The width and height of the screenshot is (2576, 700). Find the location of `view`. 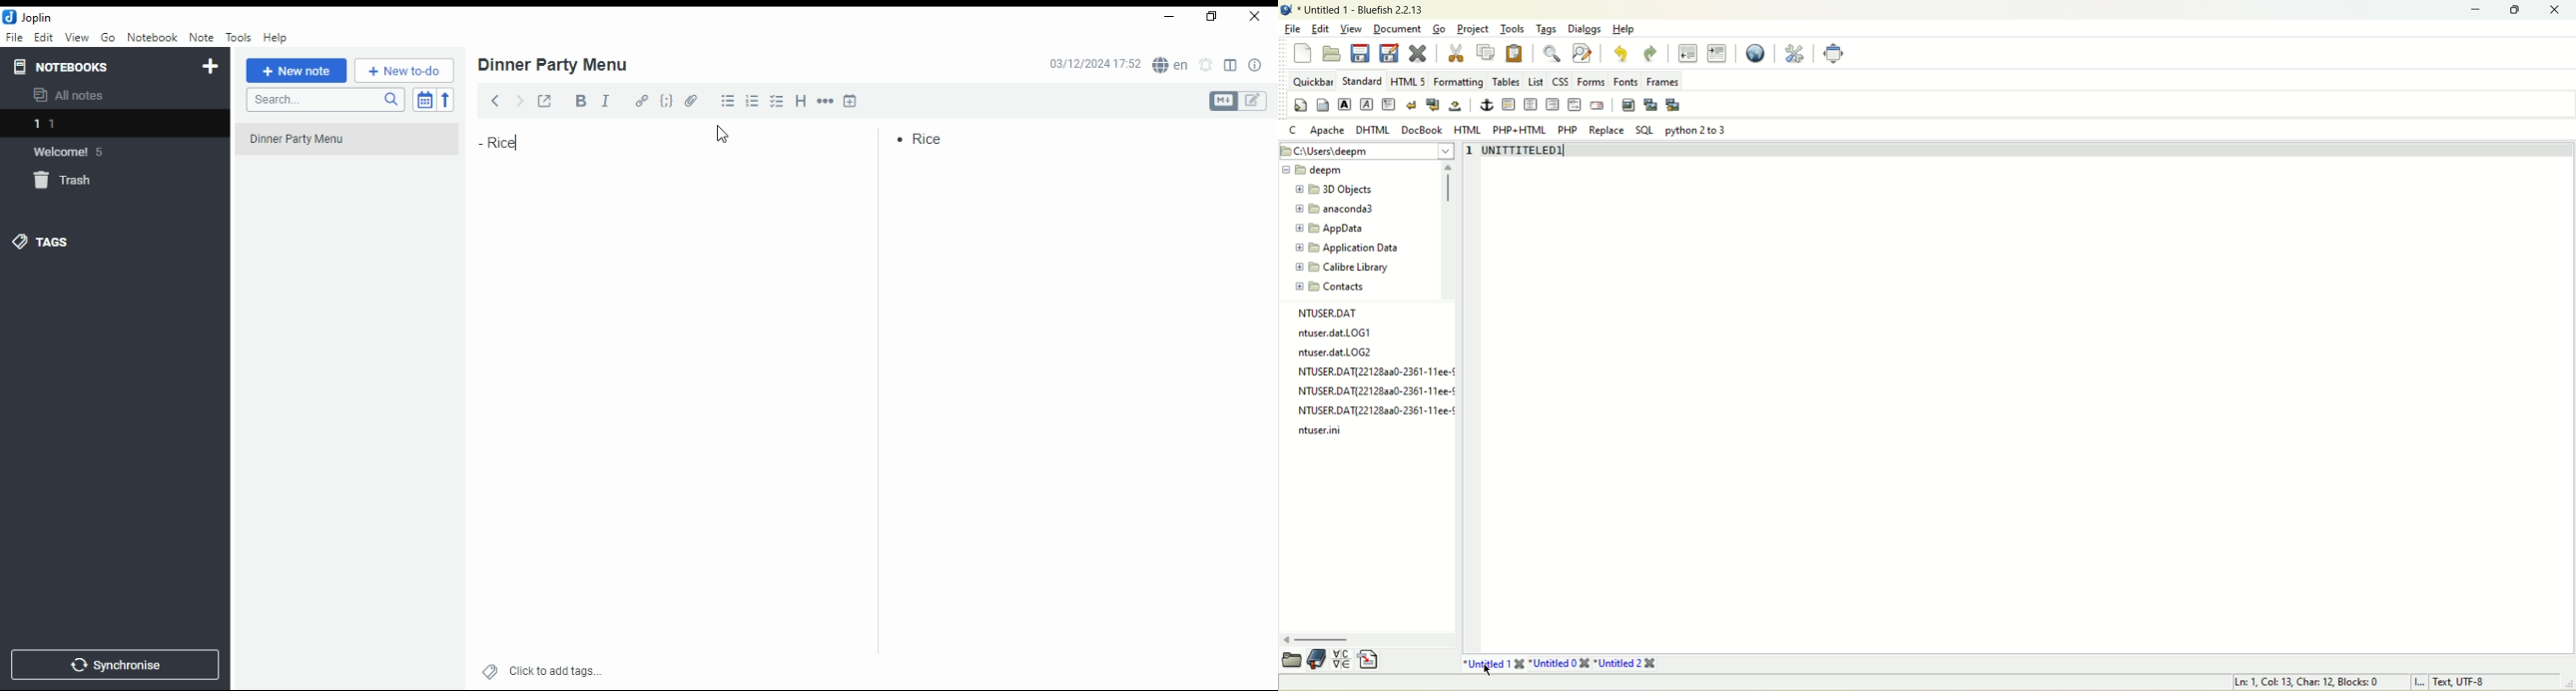

view is located at coordinates (76, 38).